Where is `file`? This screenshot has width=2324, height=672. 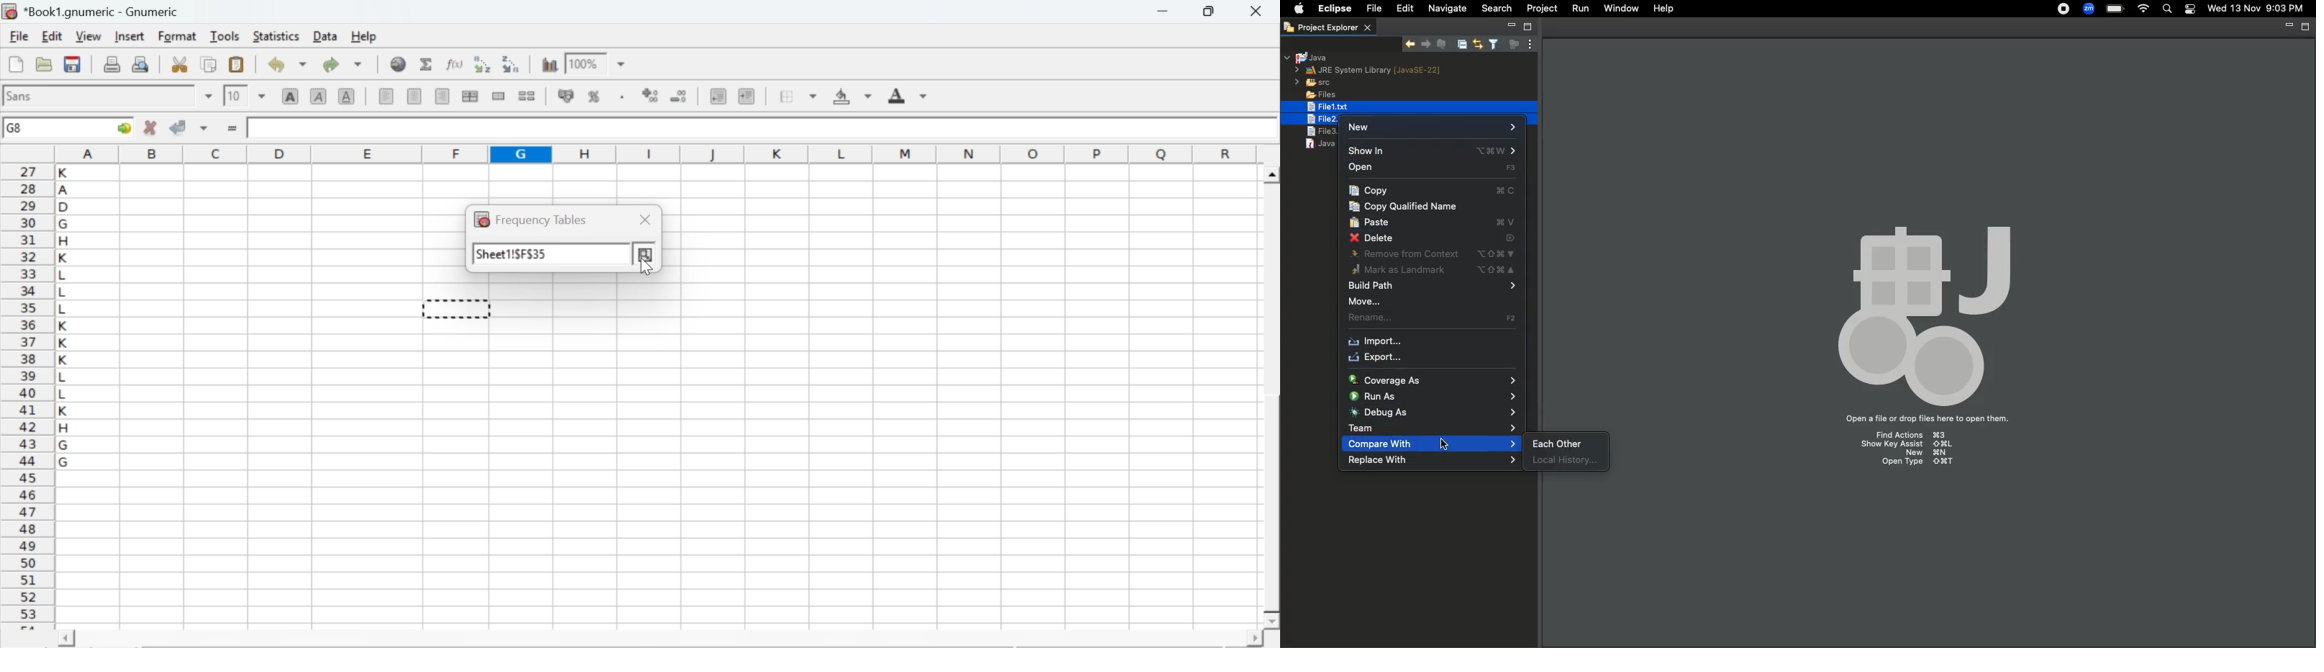
file is located at coordinates (18, 37).